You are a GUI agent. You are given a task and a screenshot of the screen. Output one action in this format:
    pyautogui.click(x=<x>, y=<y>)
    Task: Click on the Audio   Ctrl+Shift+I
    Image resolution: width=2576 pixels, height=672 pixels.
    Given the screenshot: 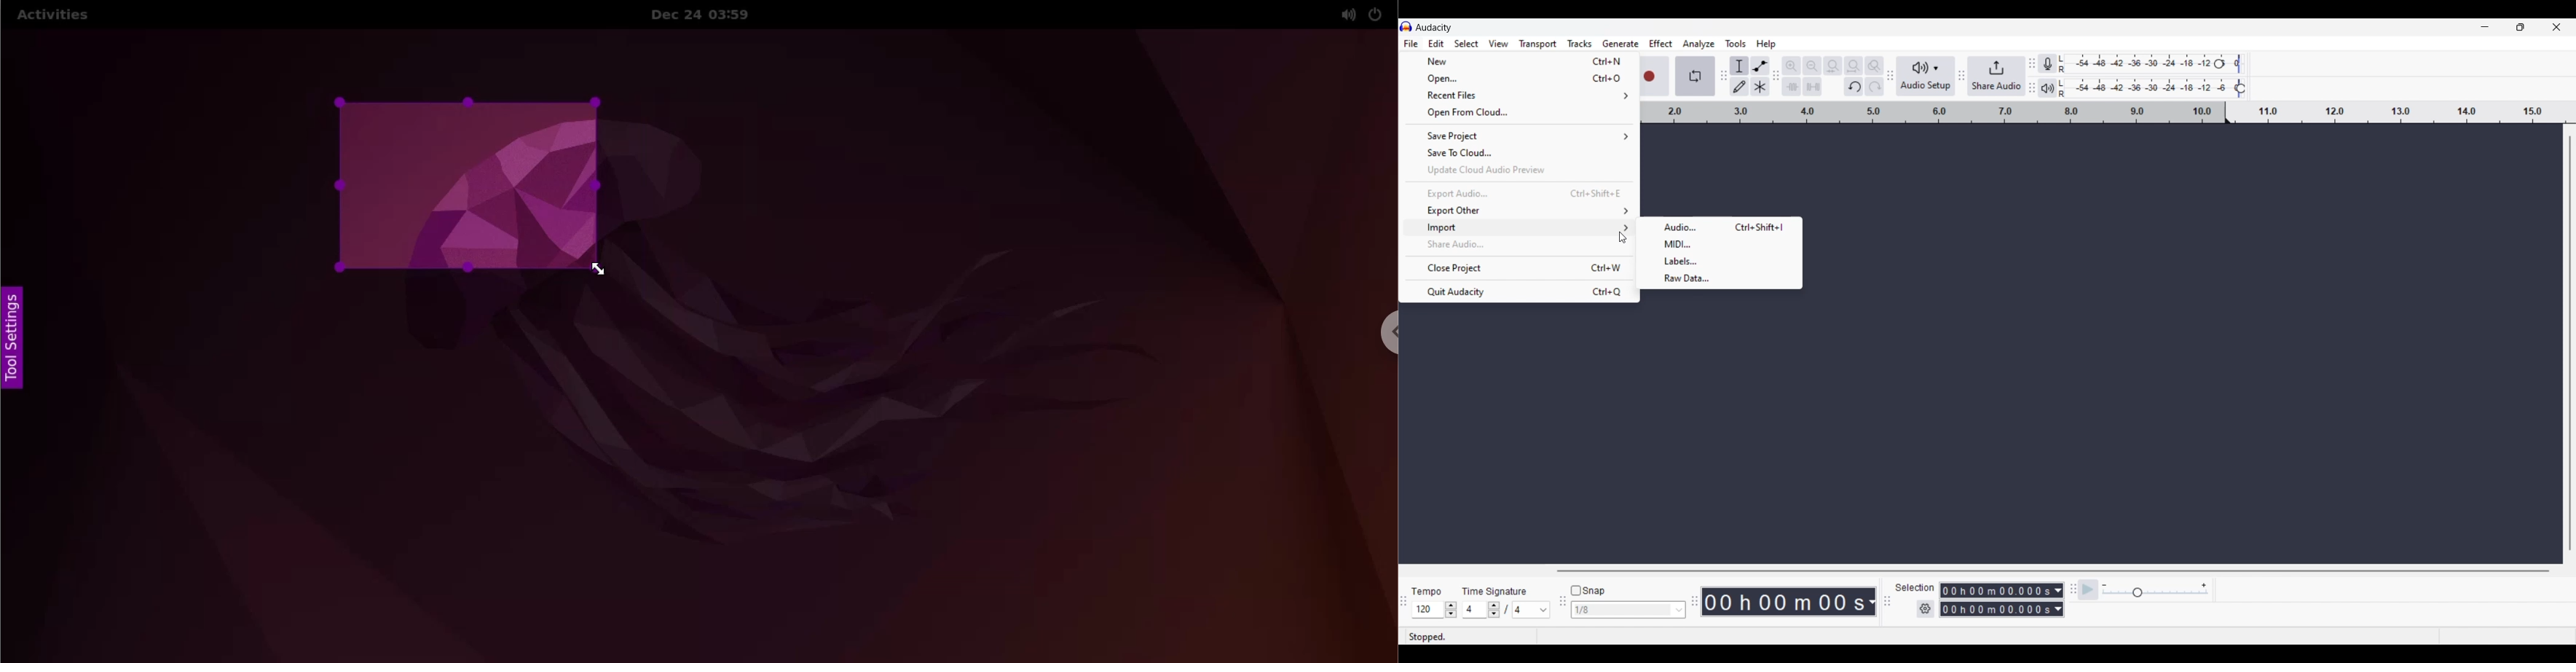 What is the action you would take?
    pyautogui.click(x=1720, y=227)
    